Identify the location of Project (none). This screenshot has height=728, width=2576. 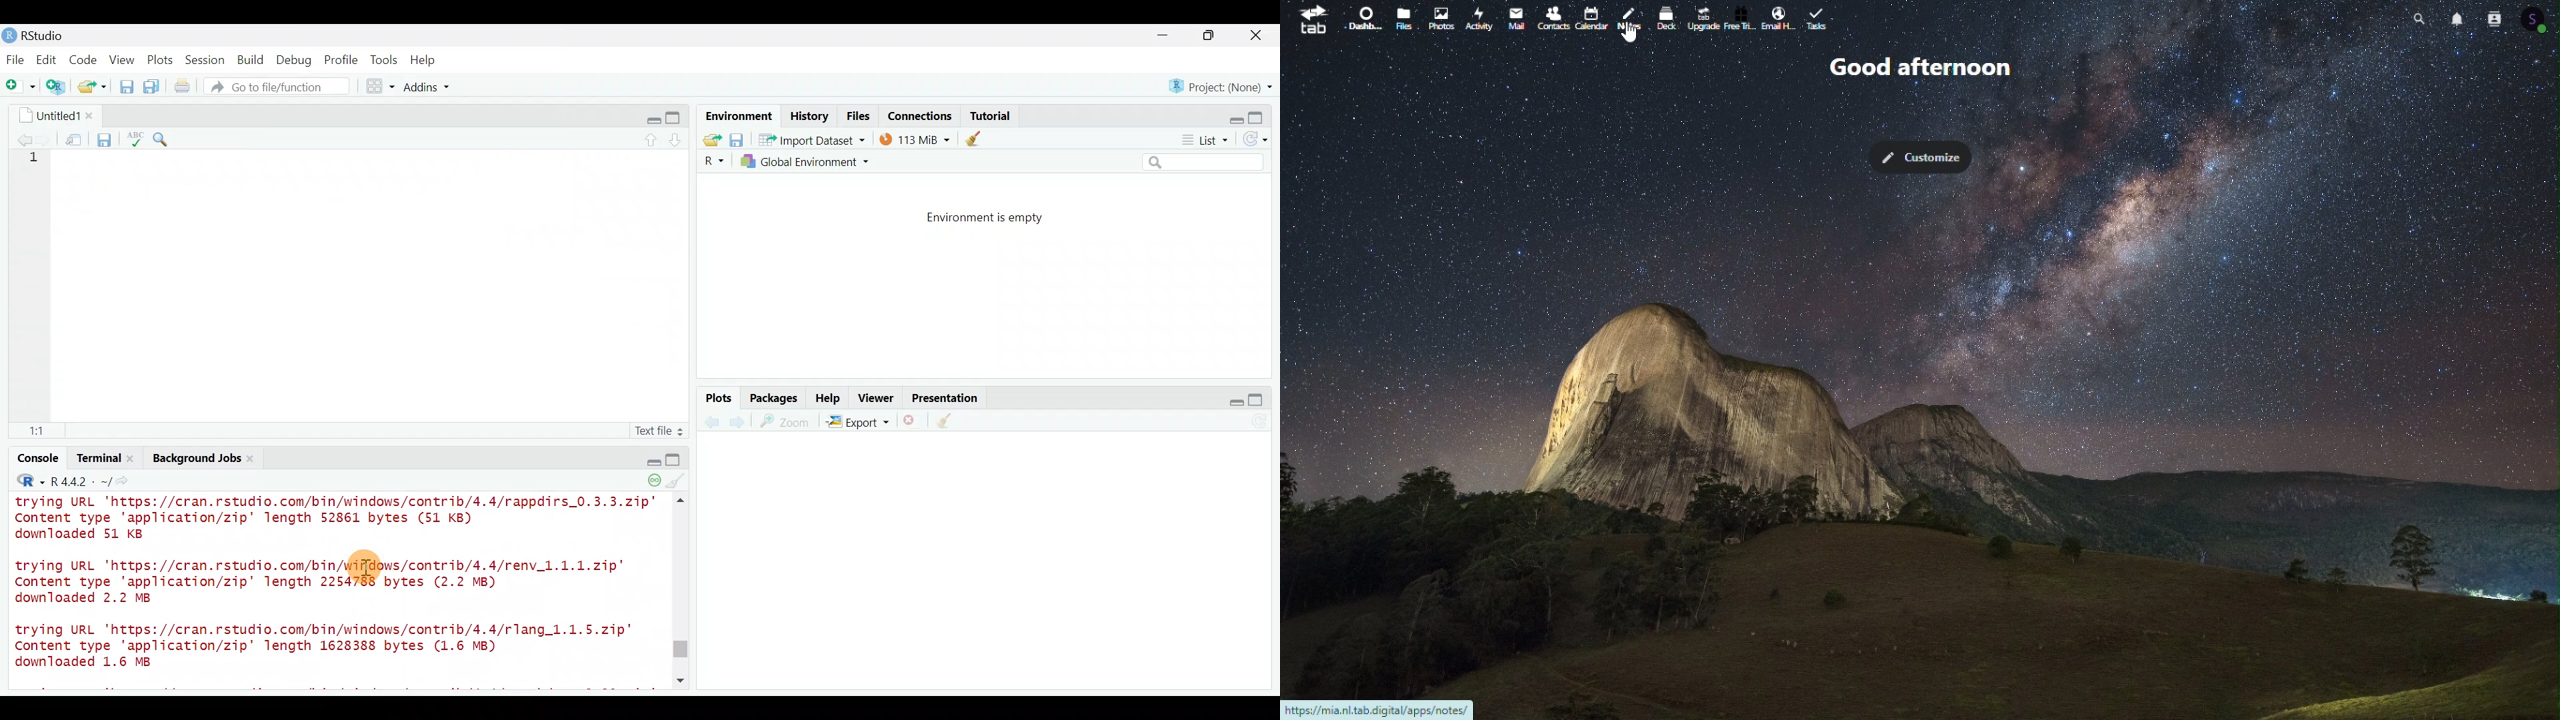
(1225, 85).